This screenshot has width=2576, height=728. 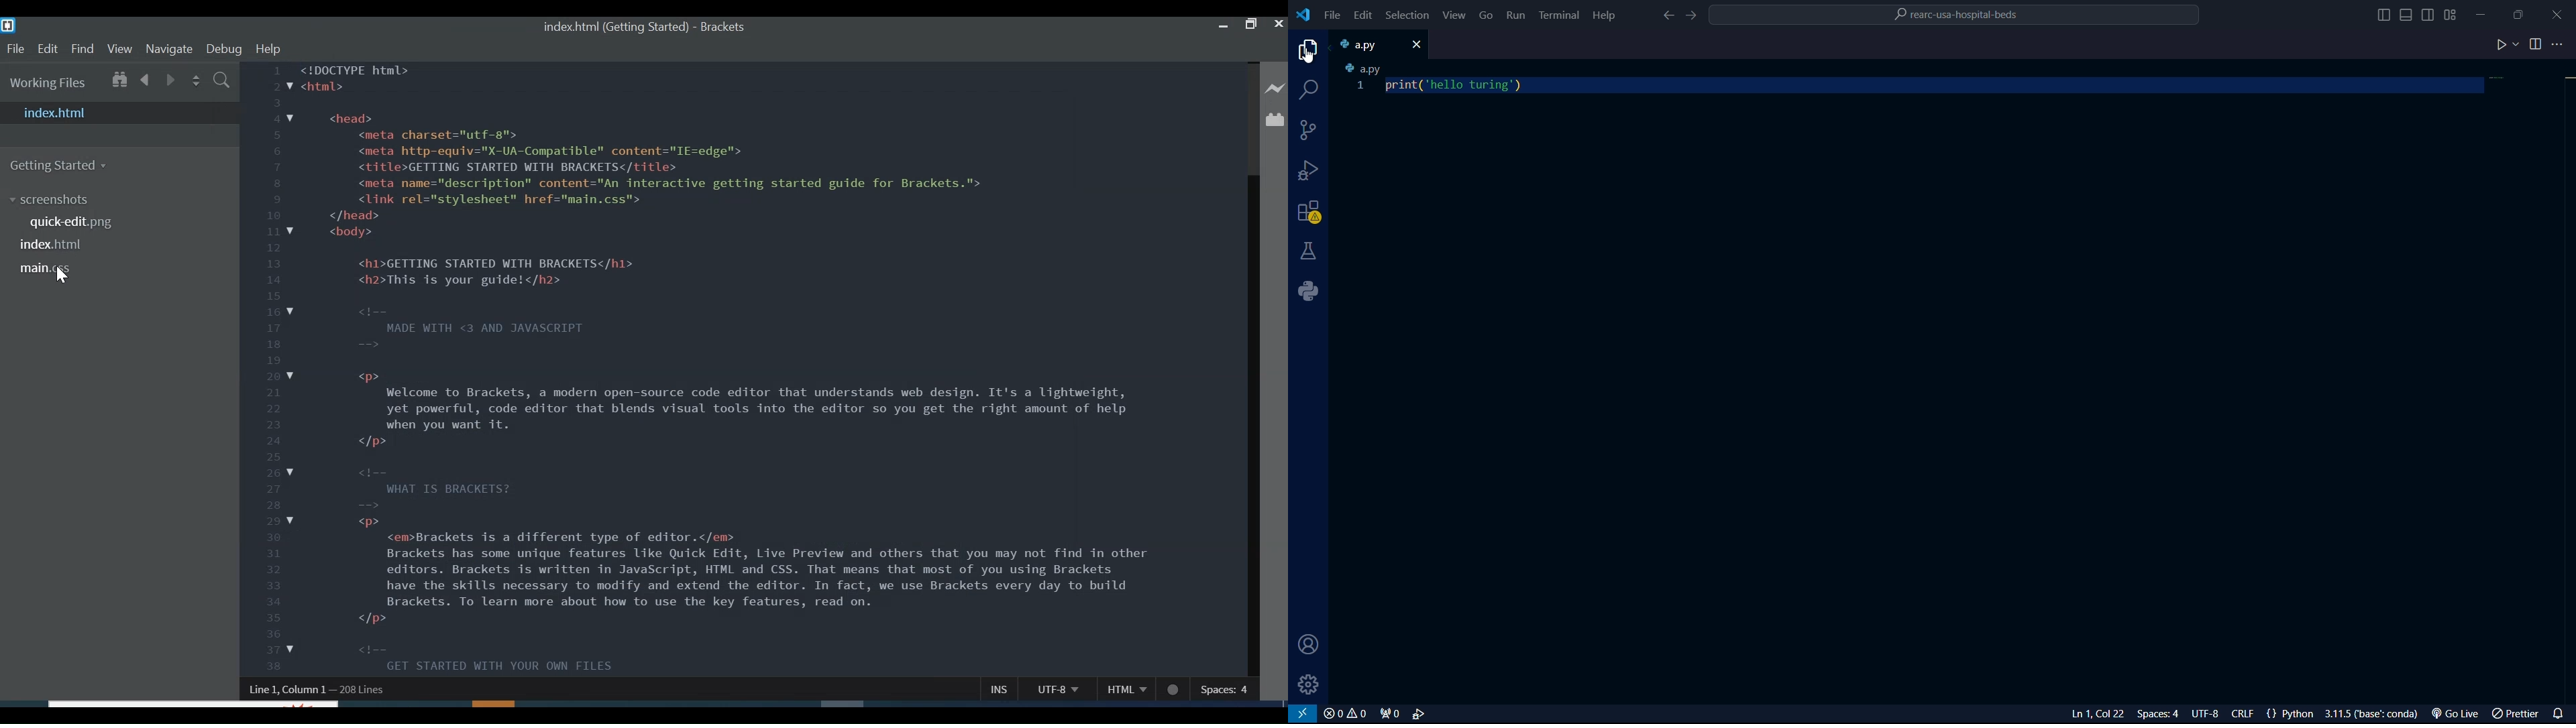 What do you see at coordinates (1309, 646) in the screenshot?
I see `account` at bounding box center [1309, 646].